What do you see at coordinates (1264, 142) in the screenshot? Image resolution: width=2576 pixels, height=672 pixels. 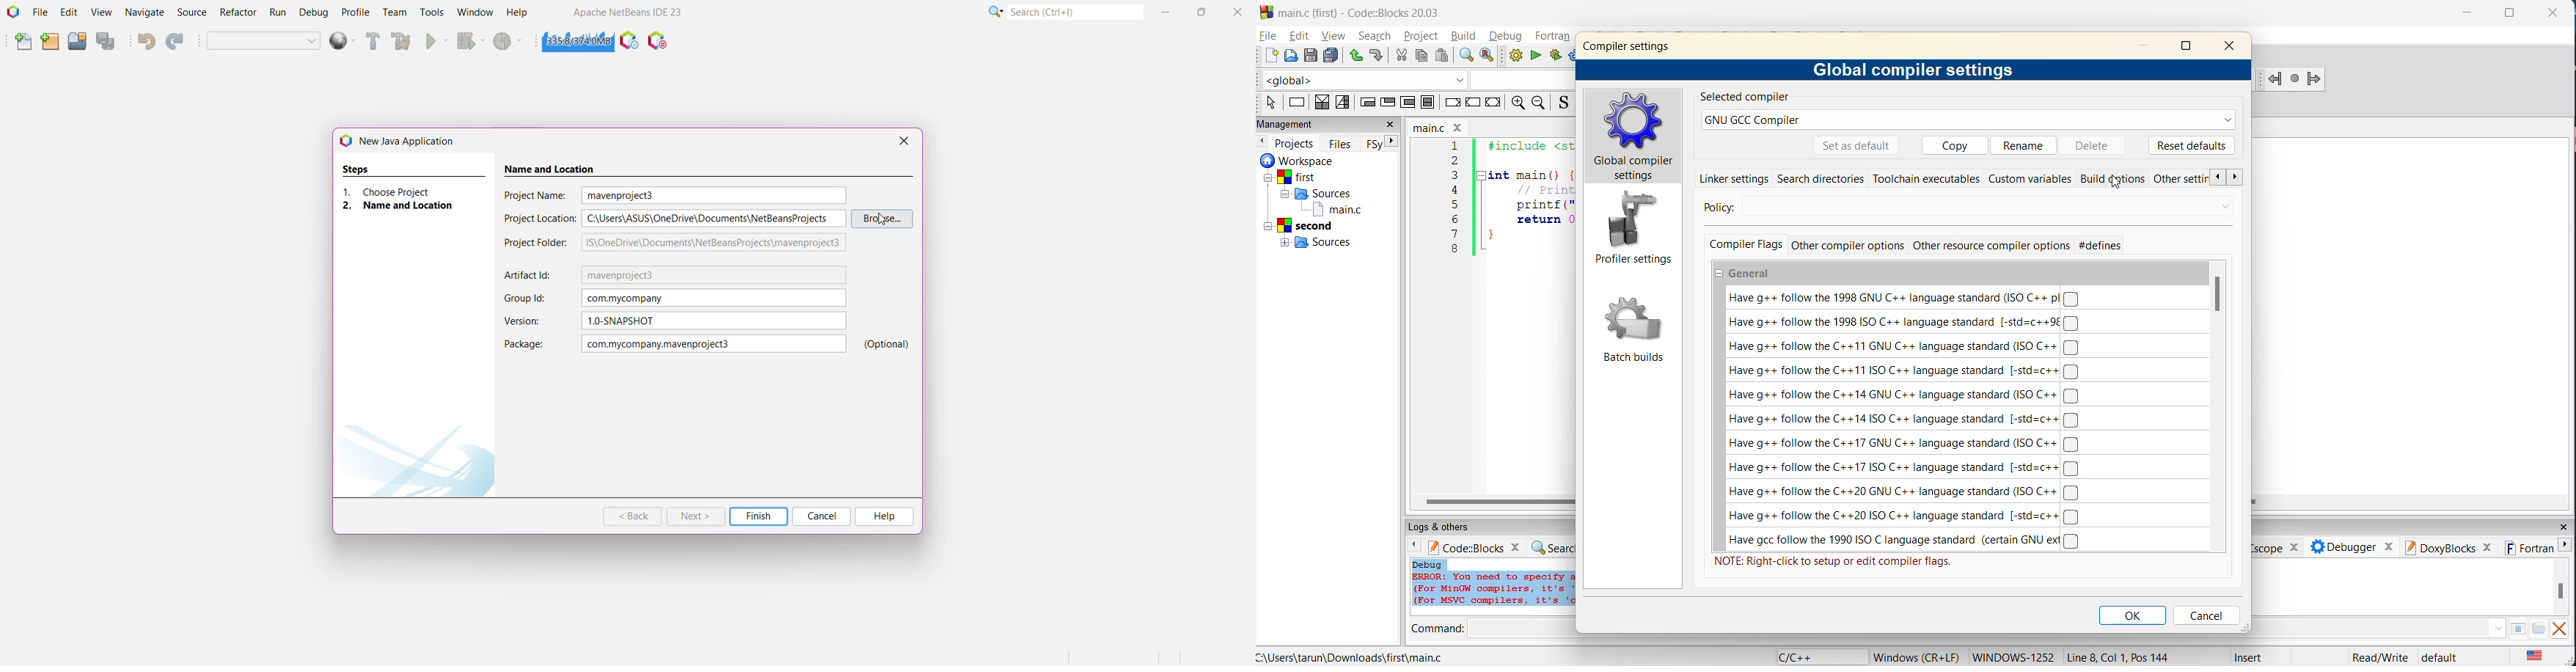 I see `previous` at bounding box center [1264, 142].